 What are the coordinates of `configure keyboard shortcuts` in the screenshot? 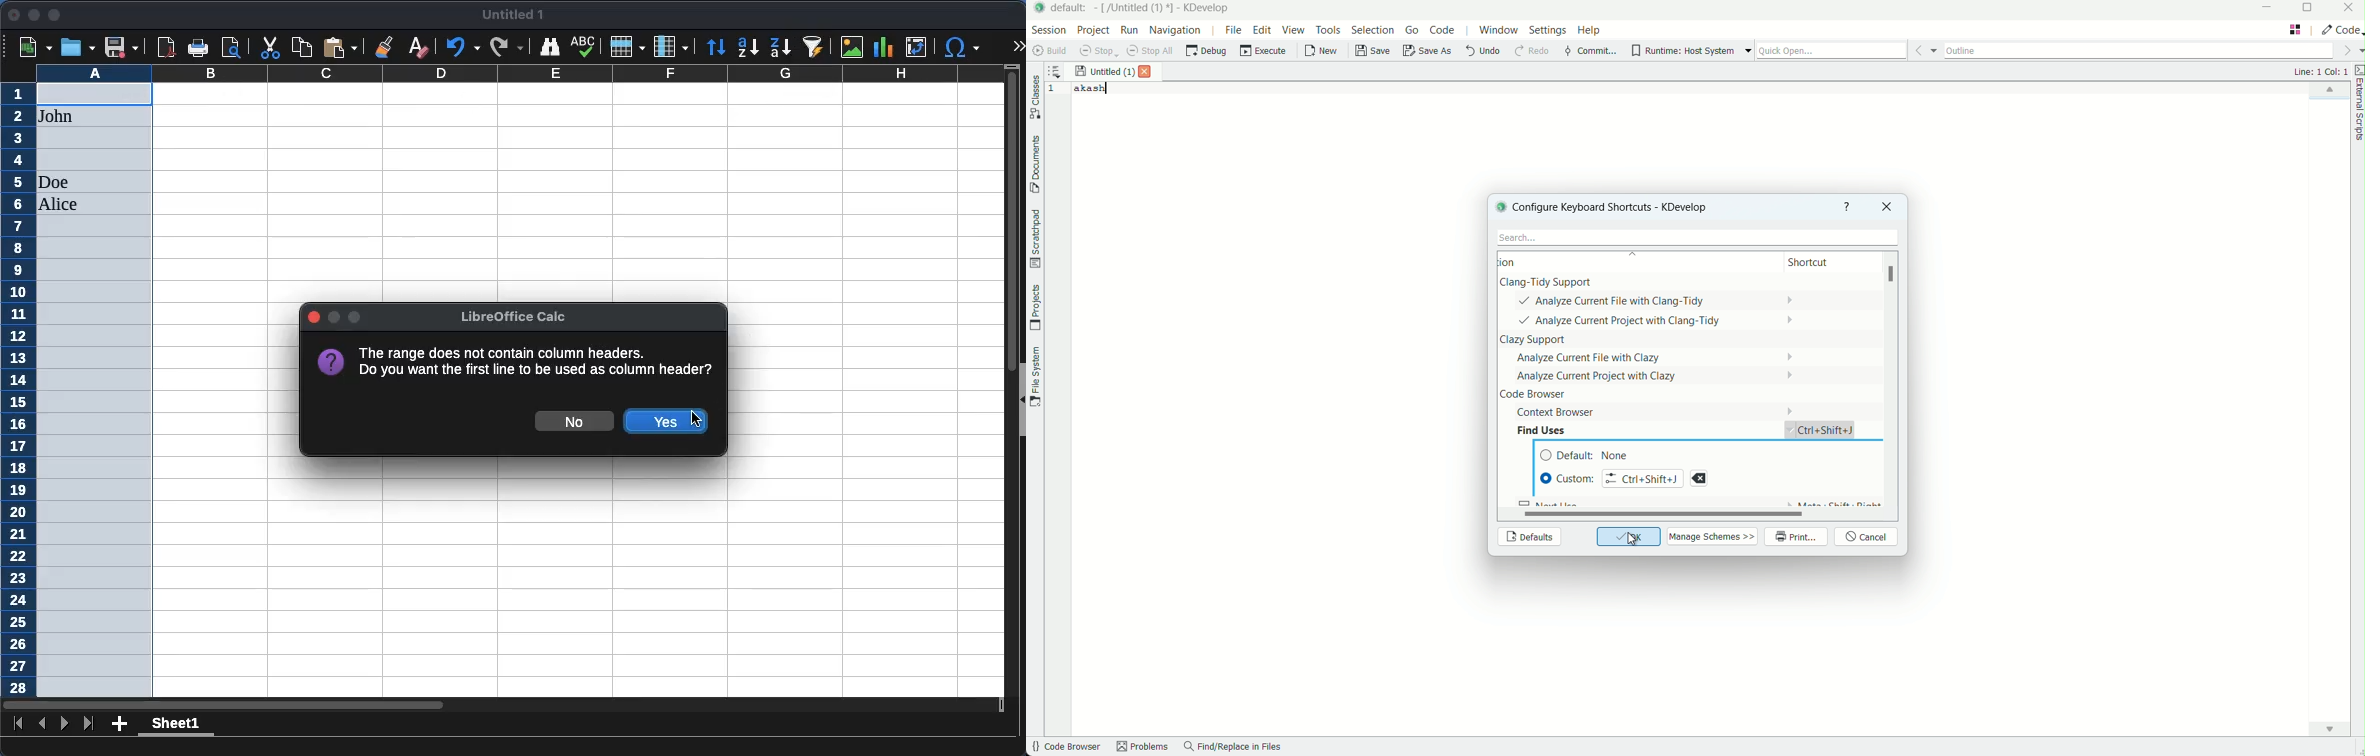 It's located at (1621, 206).